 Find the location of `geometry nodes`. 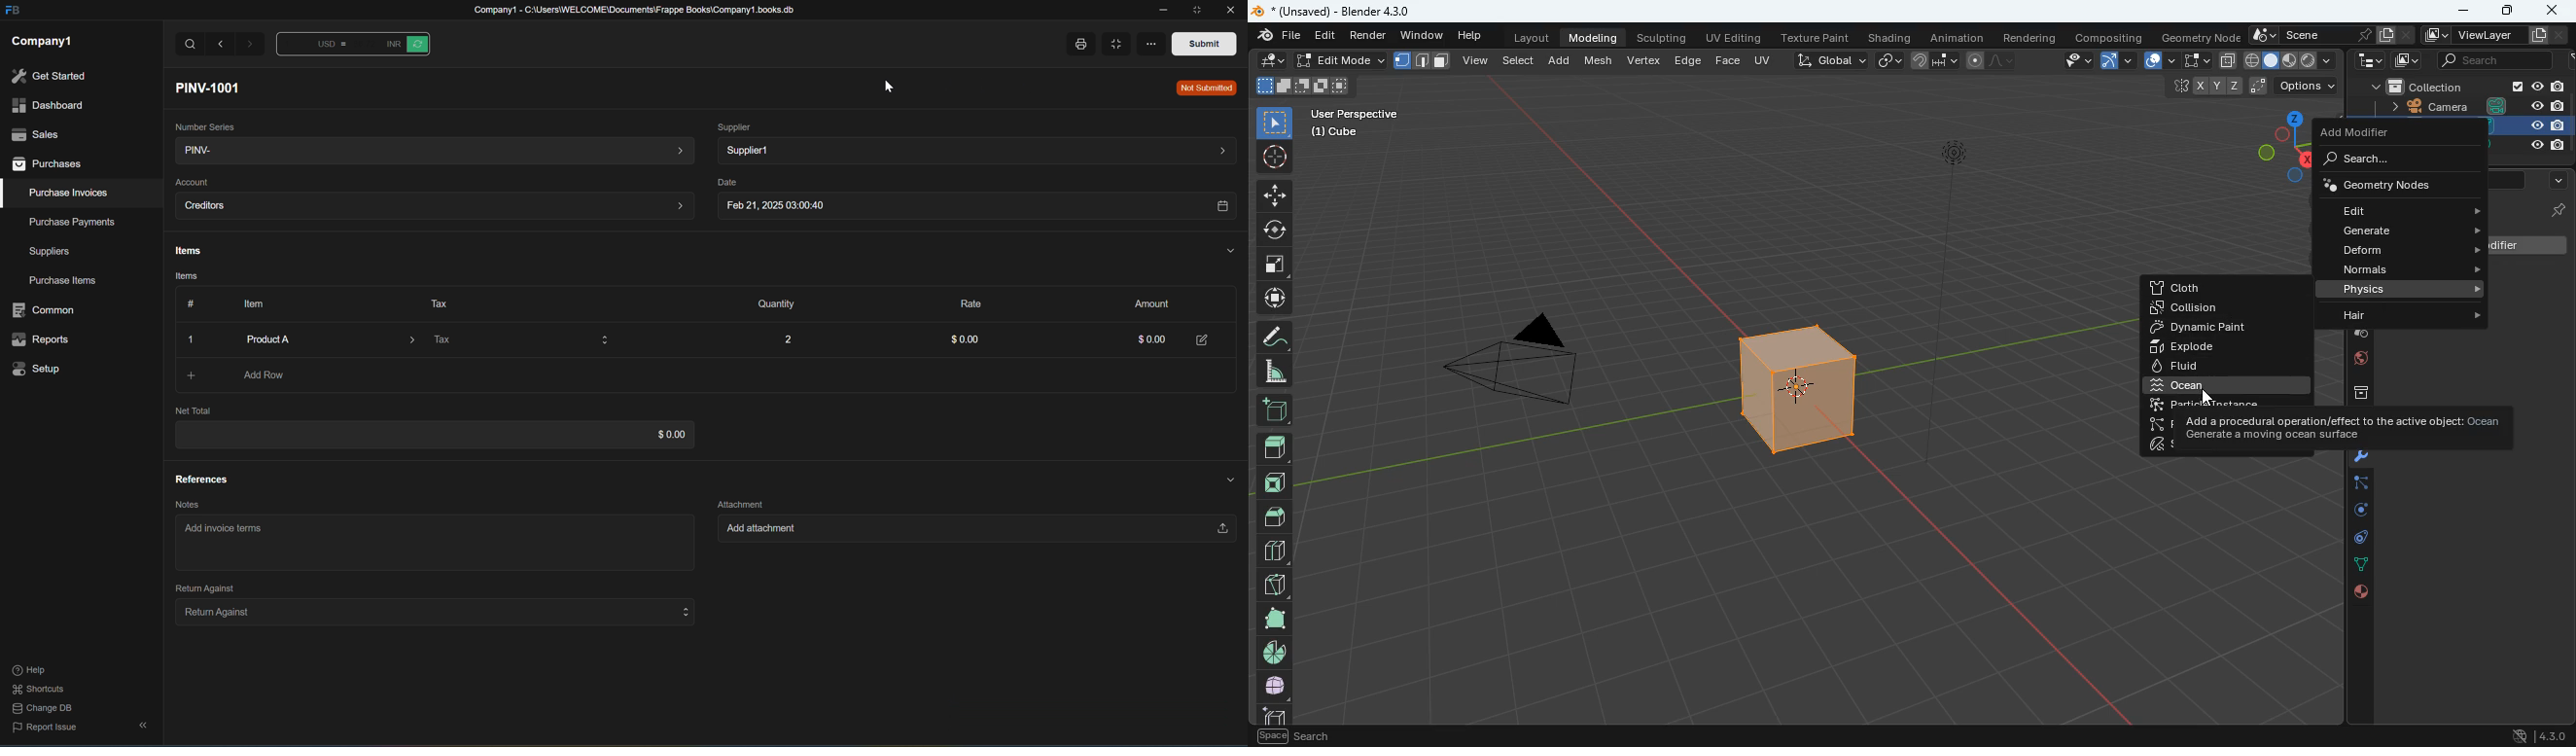

geometry nodes is located at coordinates (2397, 184).